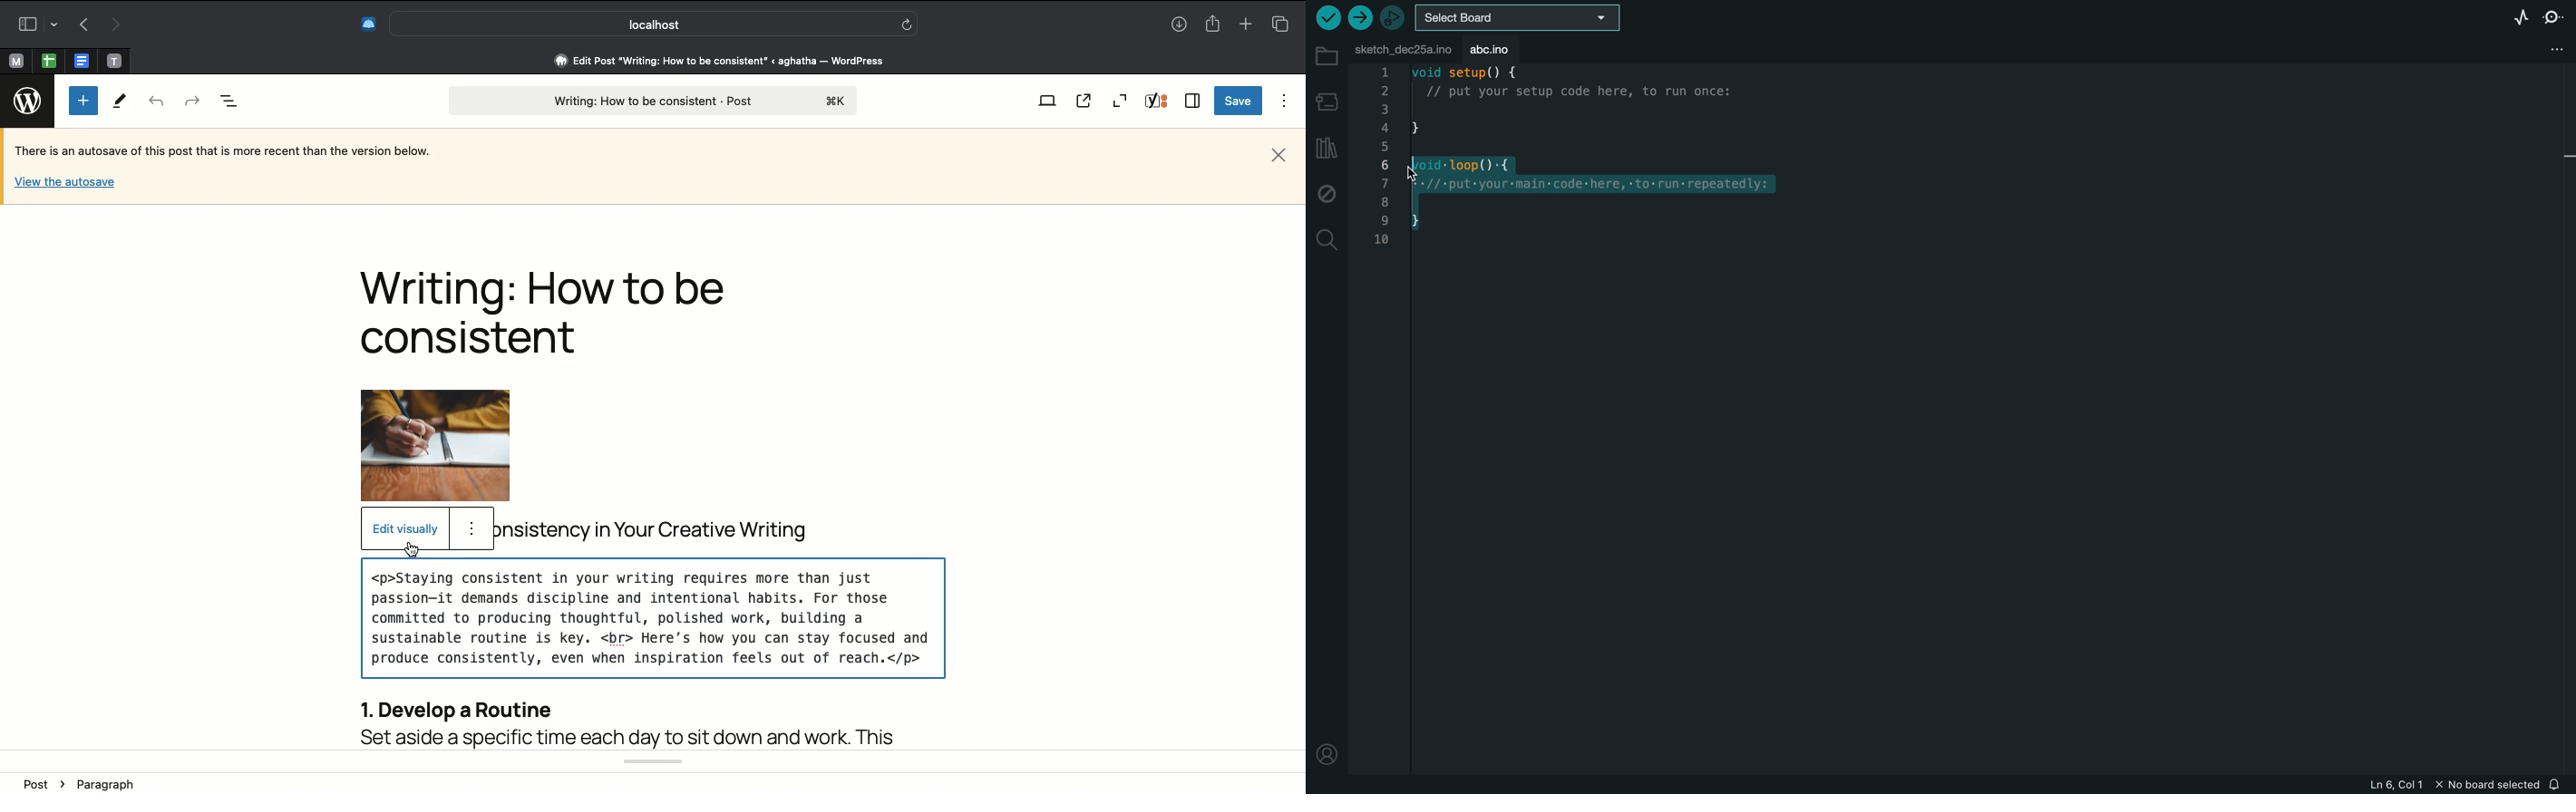 Image resolution: width=2576 pixels, height=812 pixels. Describe the element at coordinates (552, 312) in the screenshot. I see `Title` at that location.